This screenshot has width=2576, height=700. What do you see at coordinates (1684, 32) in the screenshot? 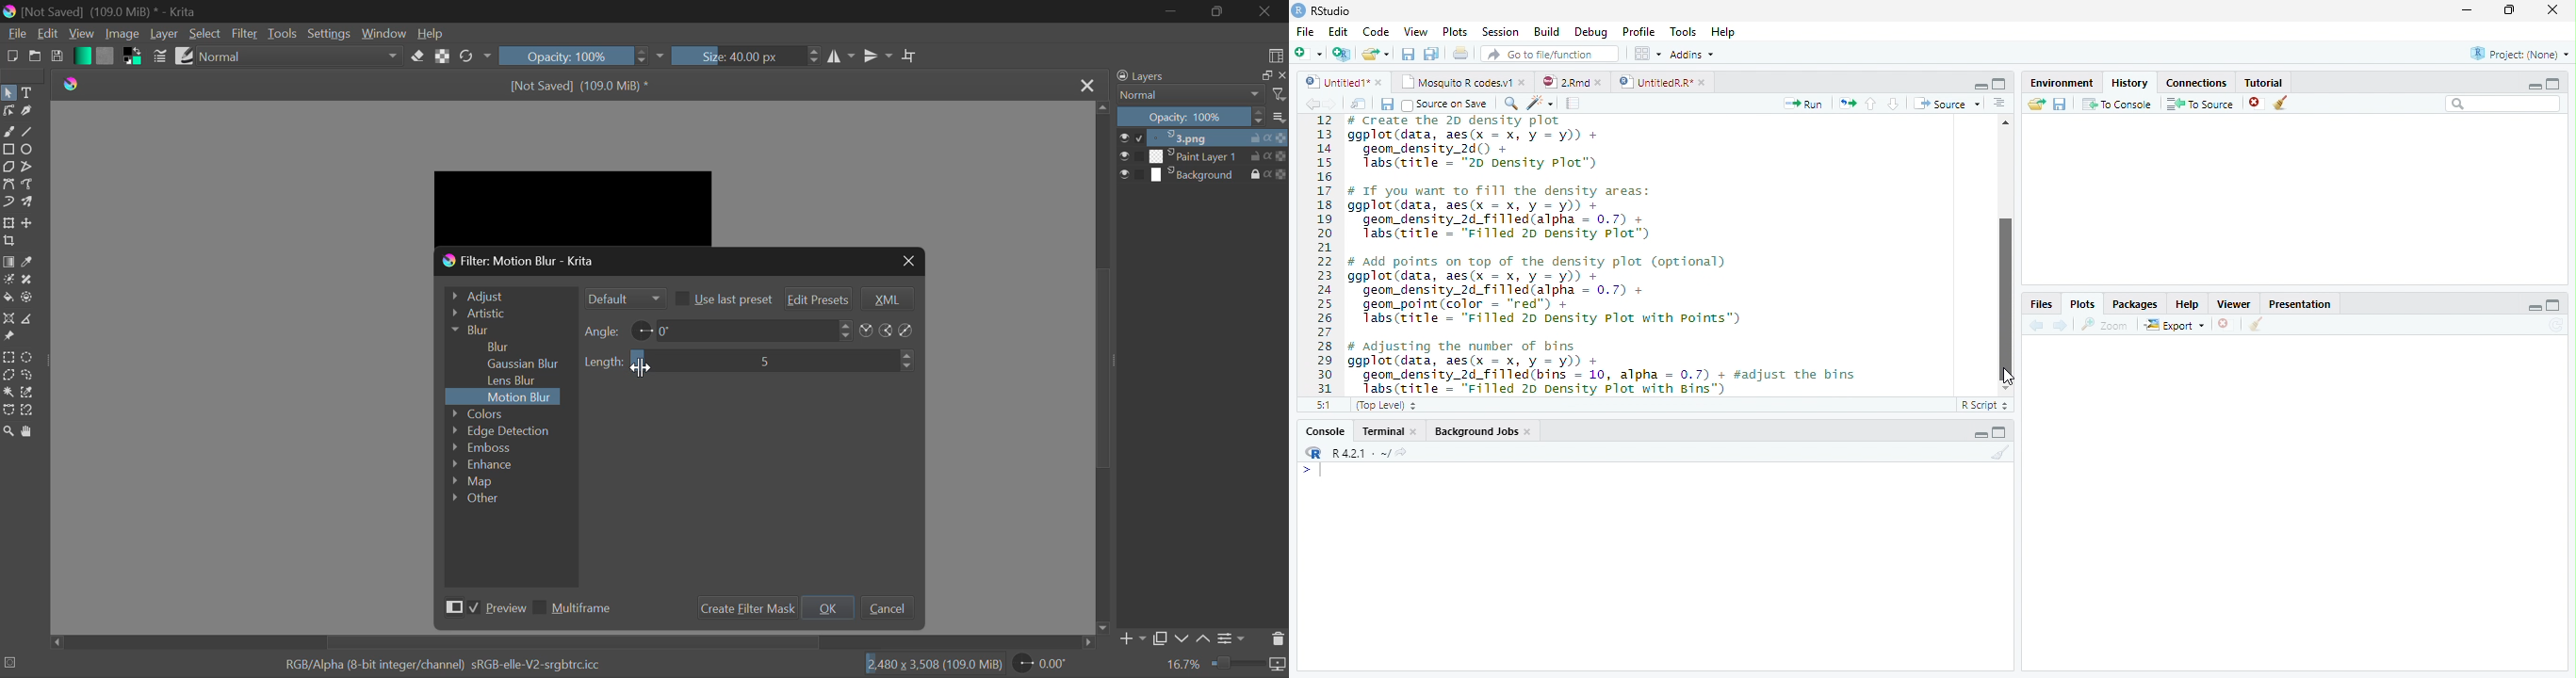
I see `Tools` at bounding box center [1684, 32].